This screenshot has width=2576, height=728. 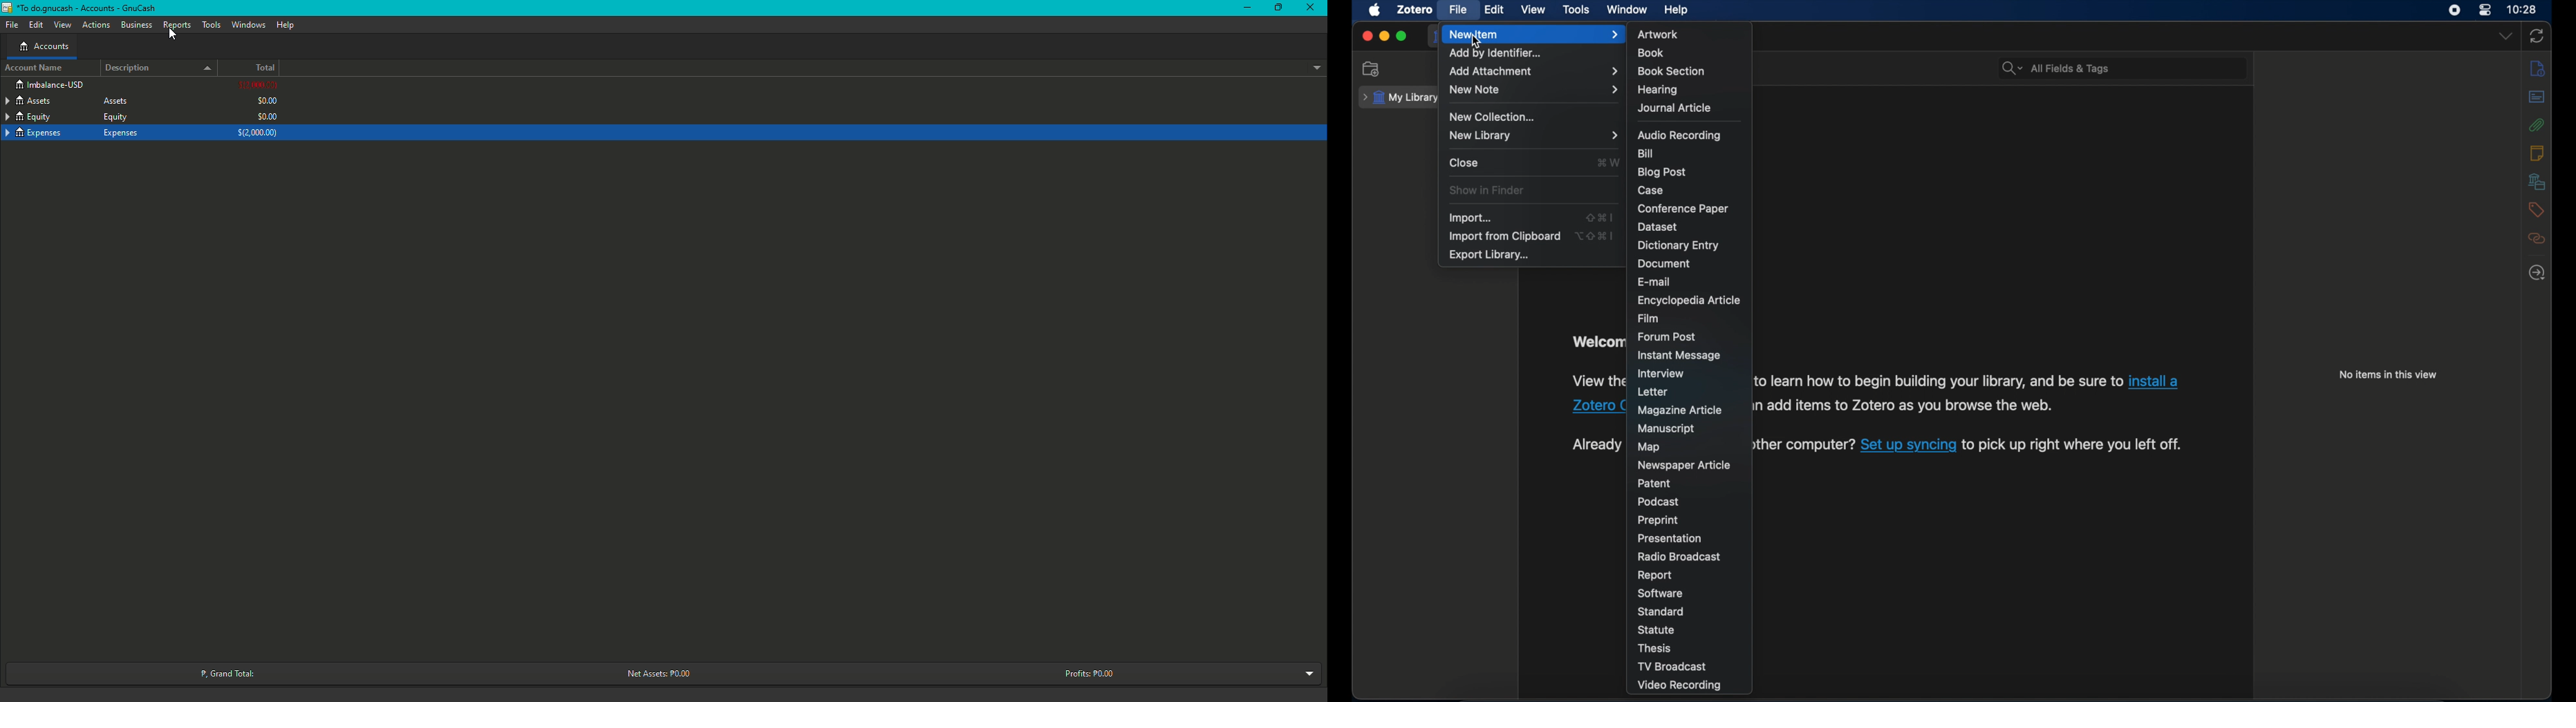 I want to click on magazine article, so click(x=1680, y=409).